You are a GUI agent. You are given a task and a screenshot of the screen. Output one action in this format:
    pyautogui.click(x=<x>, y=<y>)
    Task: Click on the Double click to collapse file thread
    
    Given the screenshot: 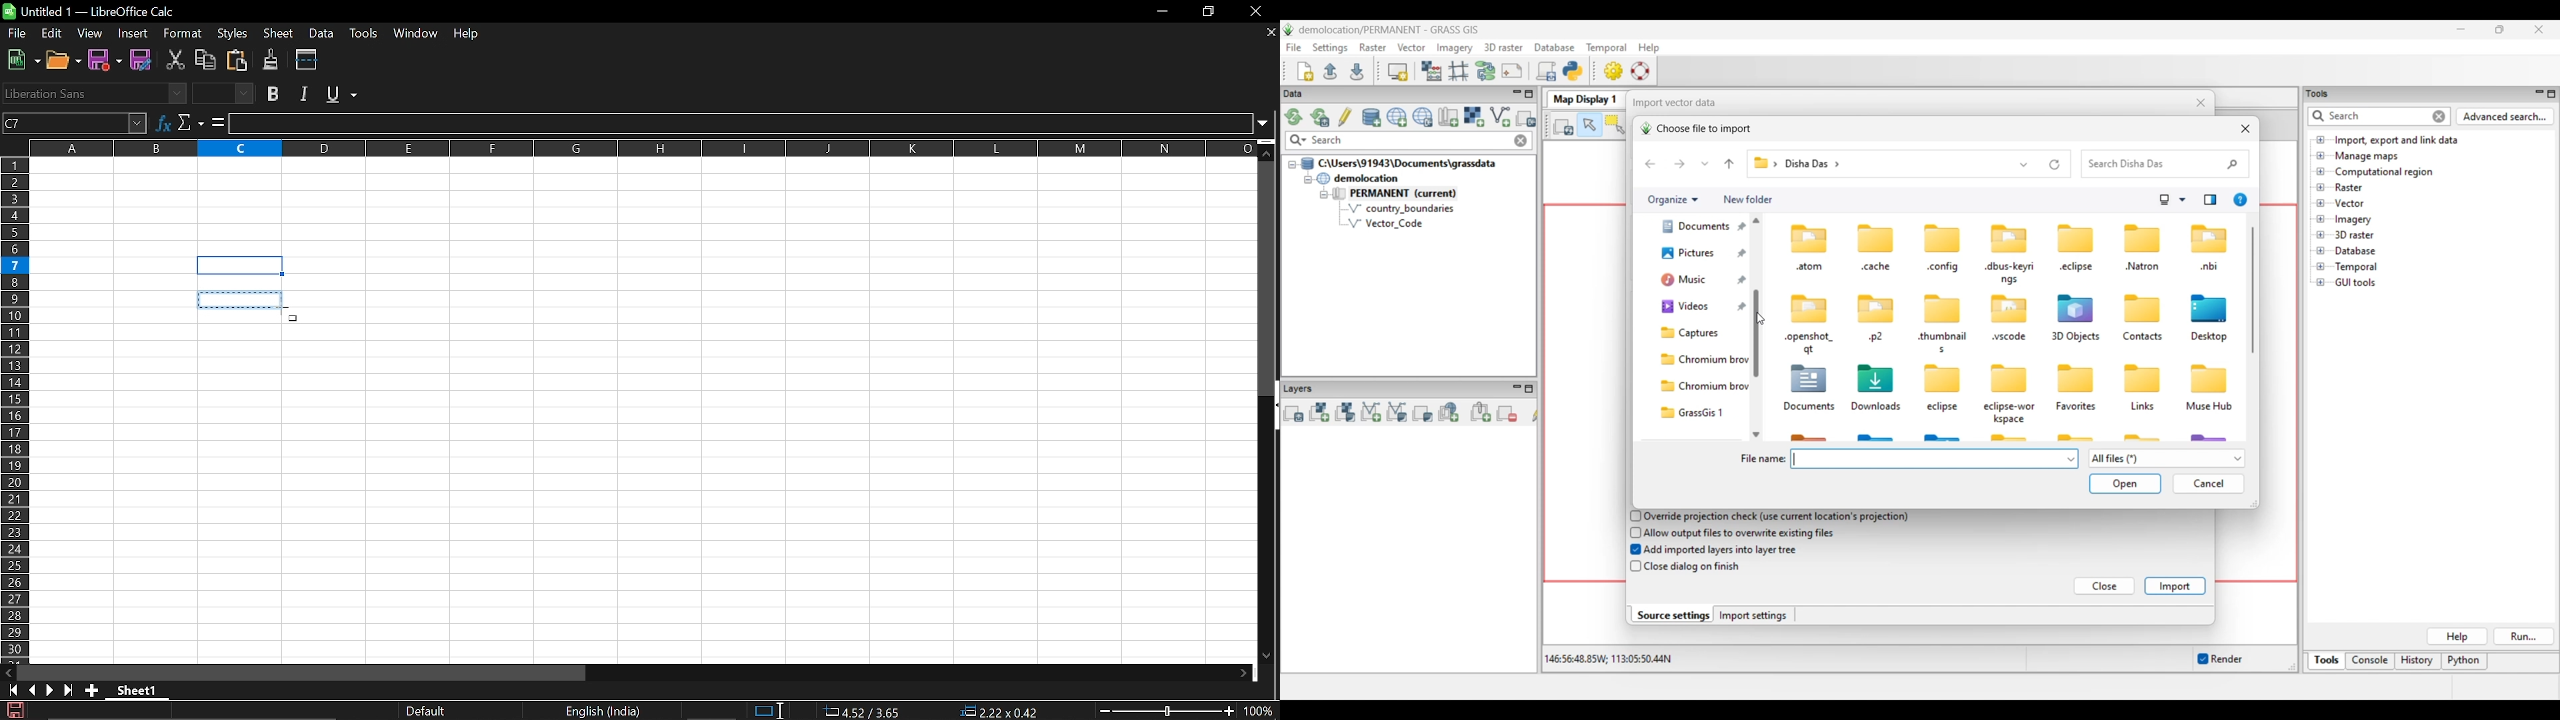 What is the action you would take?
    pyautogui.click(x=1399, y=163)
    